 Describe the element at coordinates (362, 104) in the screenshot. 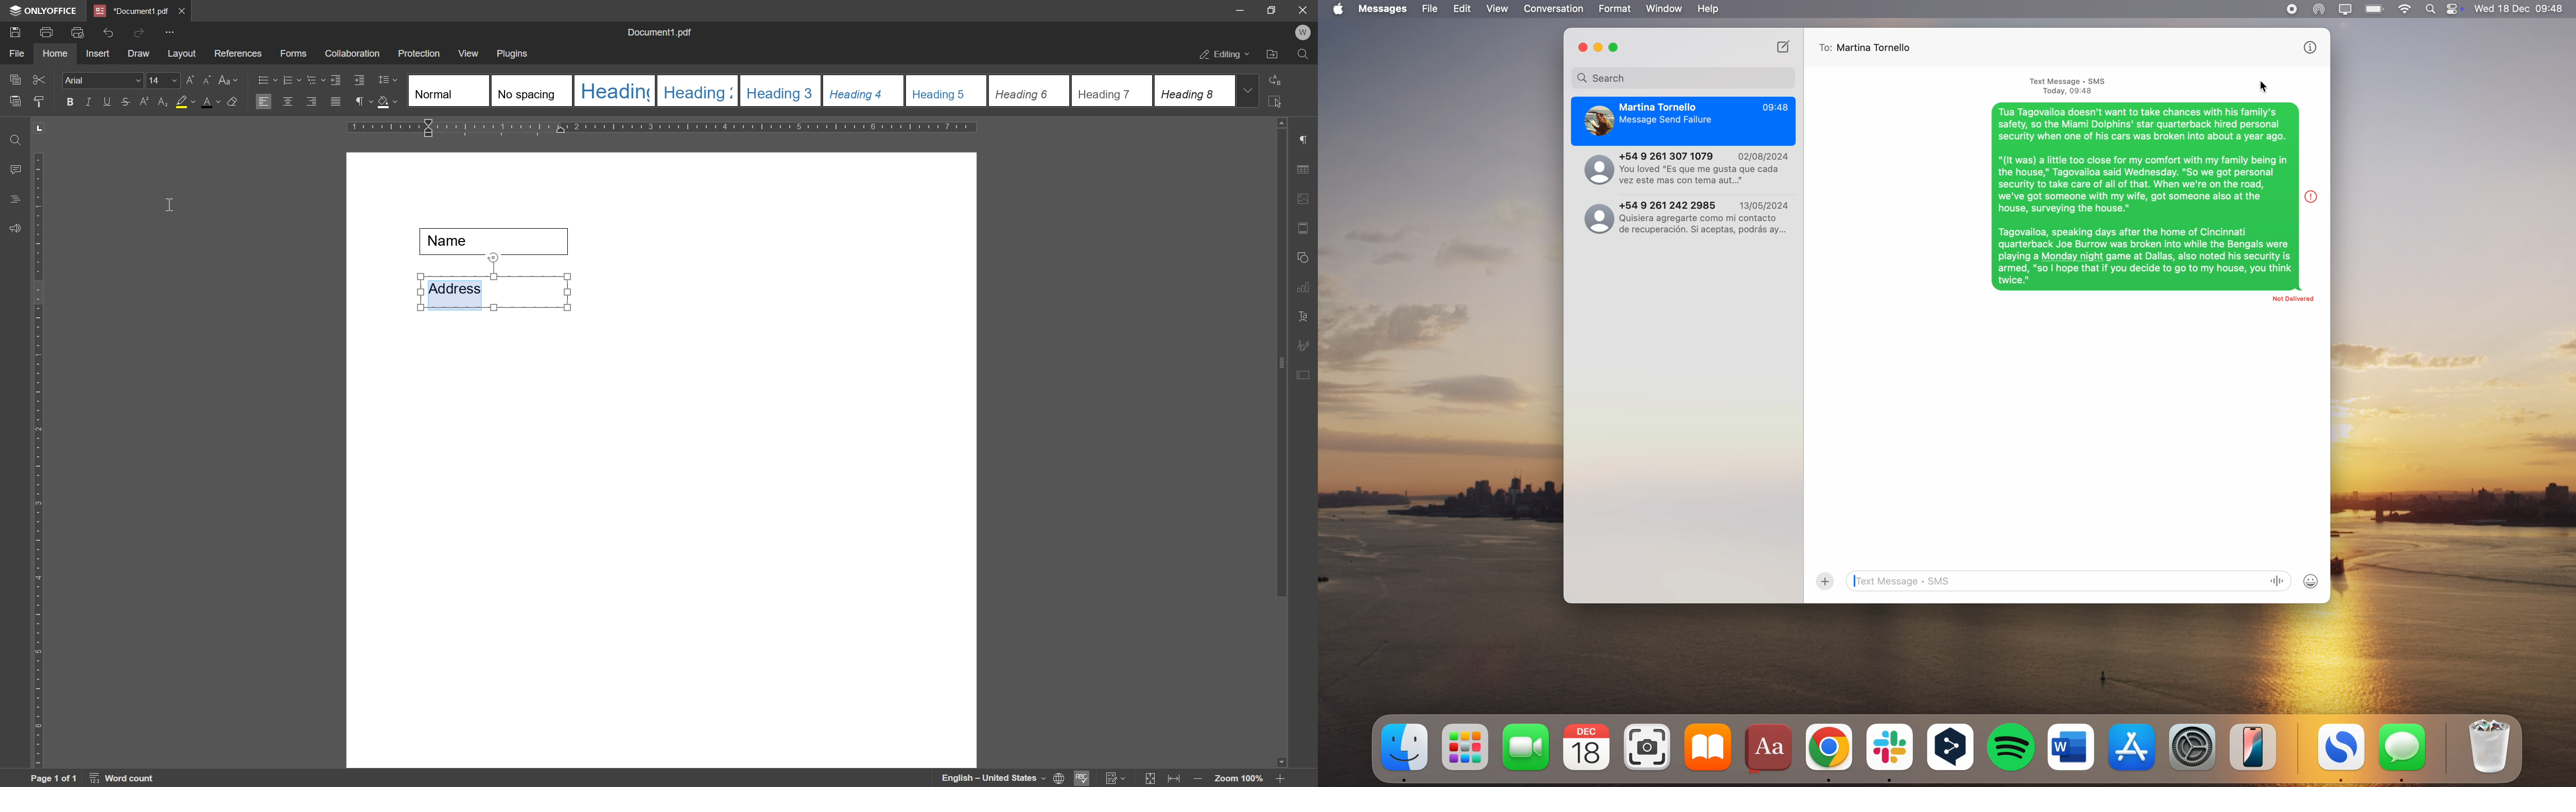

I see `non printing characters` at that location.